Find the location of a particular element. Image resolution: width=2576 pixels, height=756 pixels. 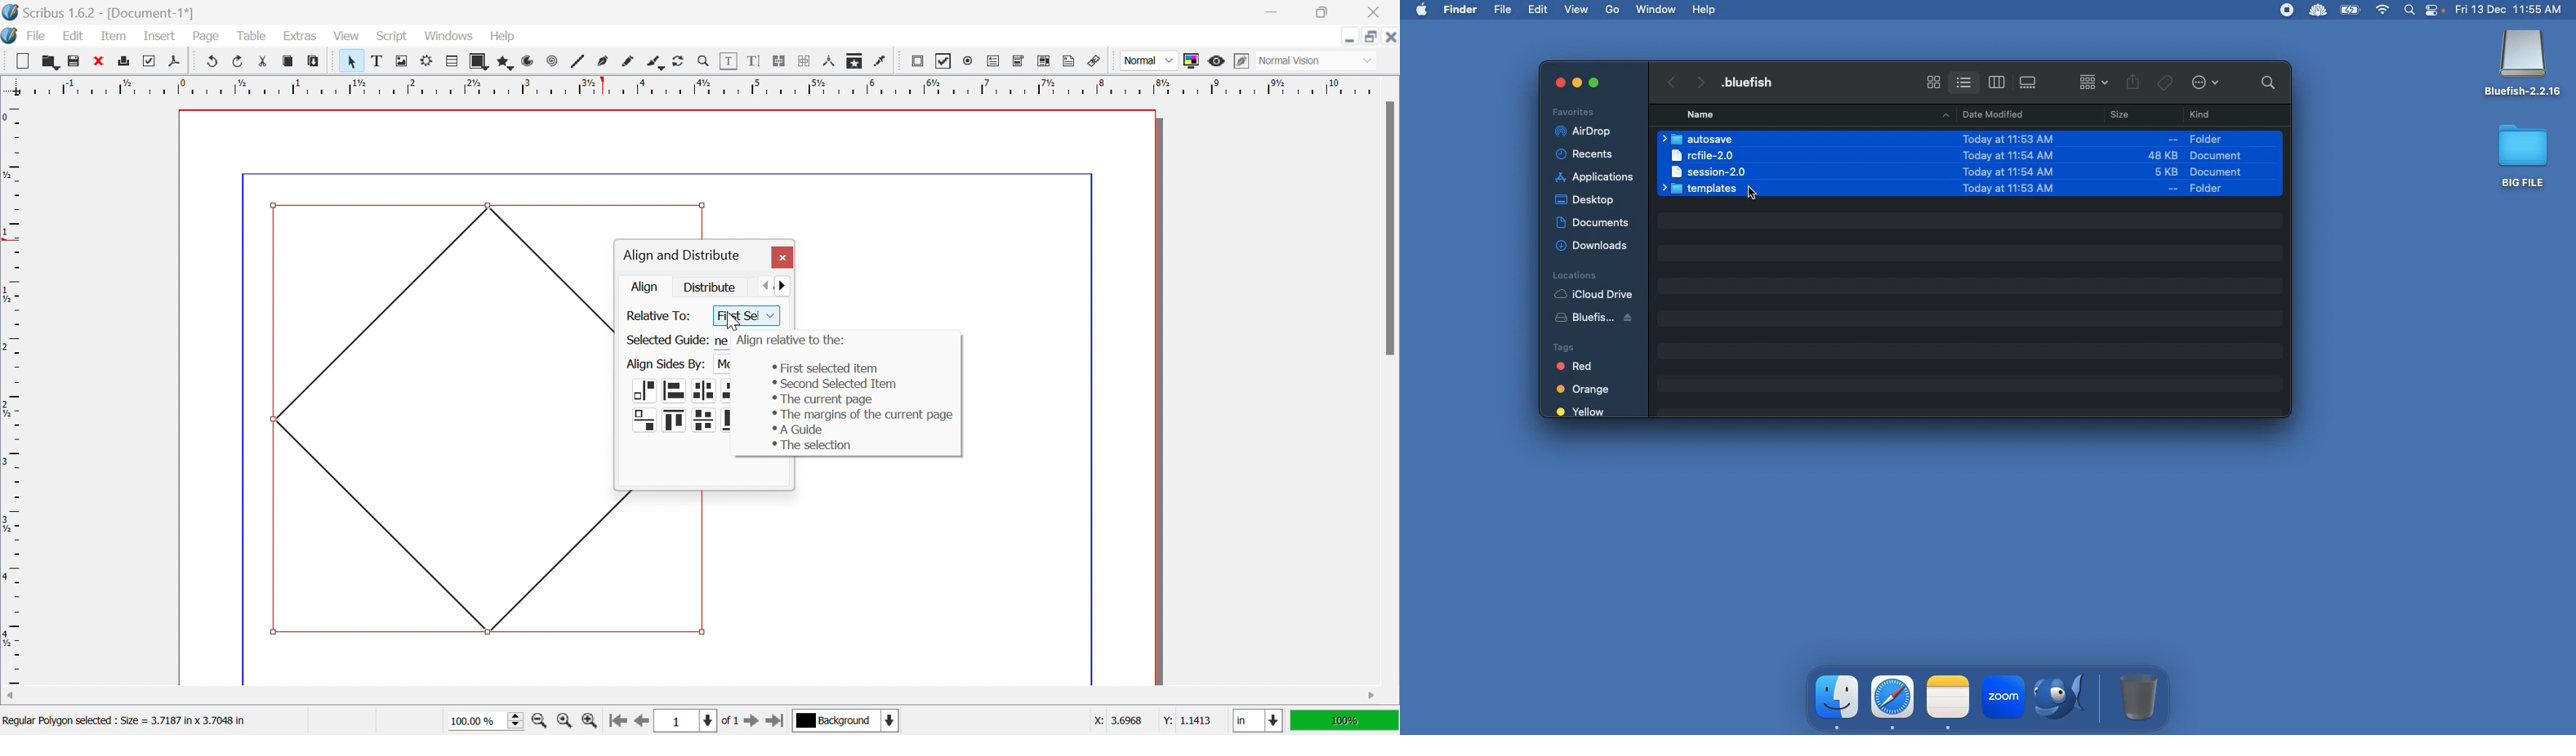

Unlink text frames is located at coordinates (804, 61).